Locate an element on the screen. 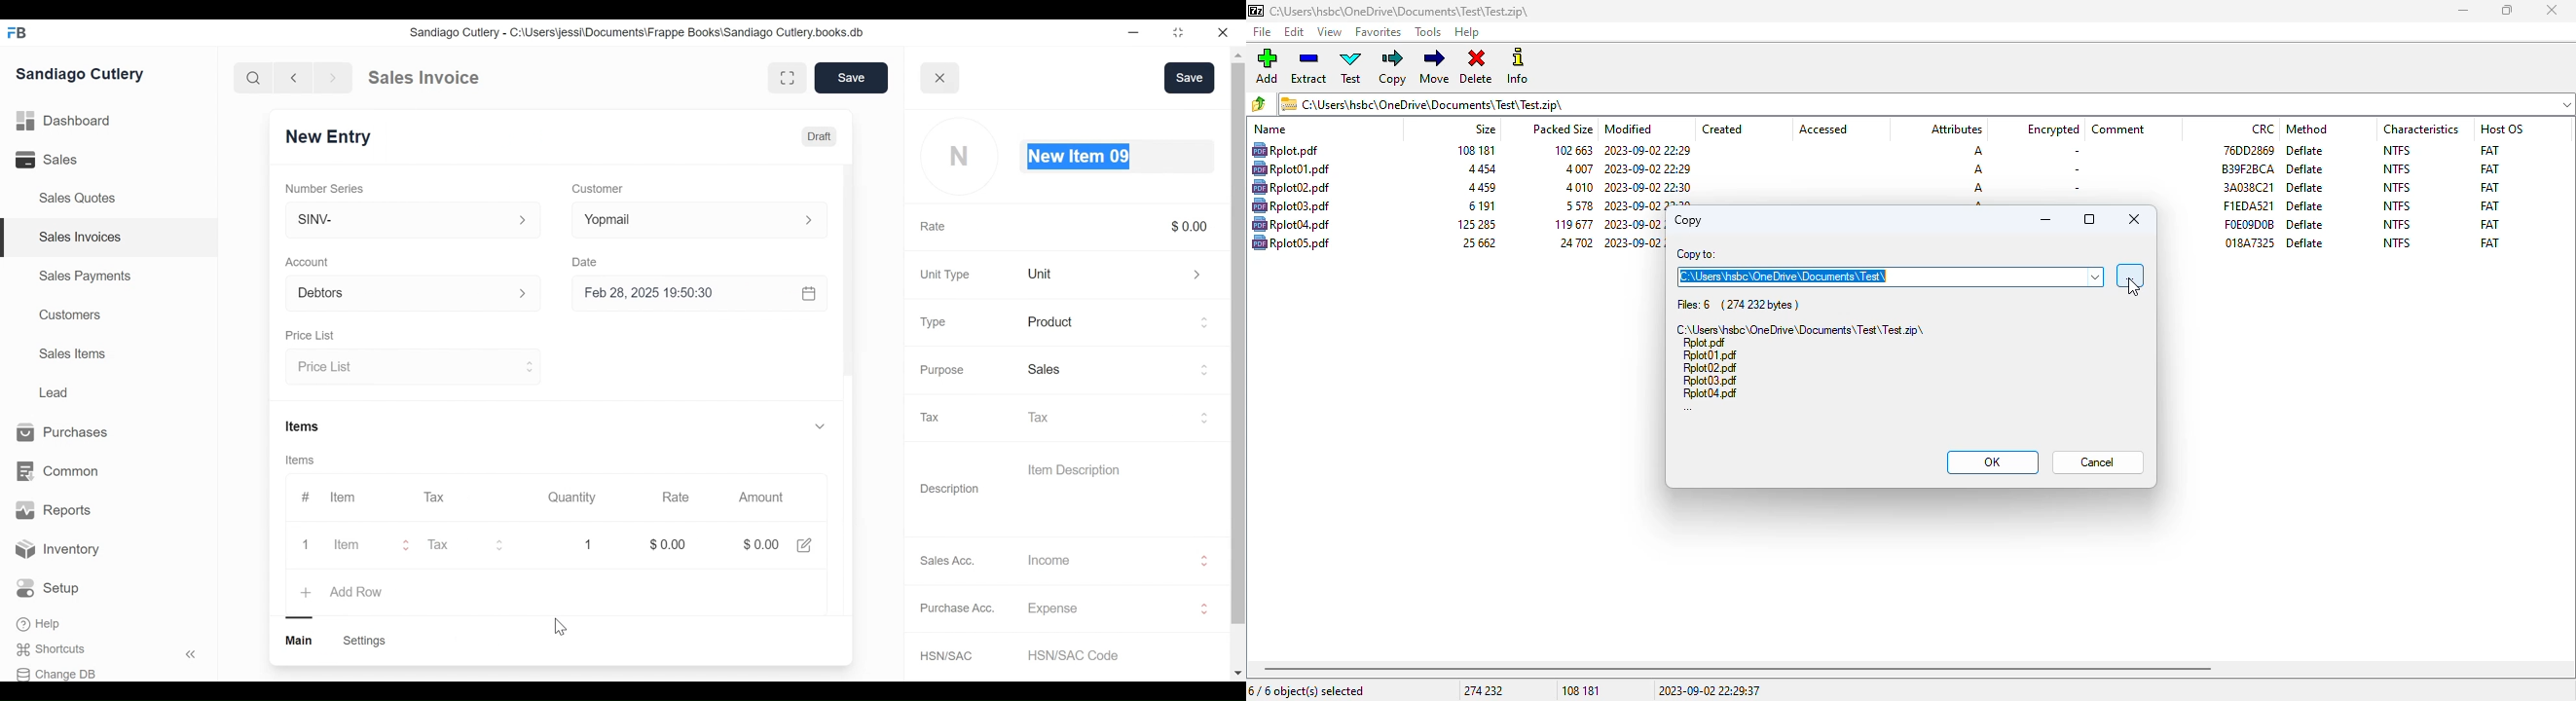 The width and height of the screenshot is (2576, 728). Help is located at coordinates (40, 624).